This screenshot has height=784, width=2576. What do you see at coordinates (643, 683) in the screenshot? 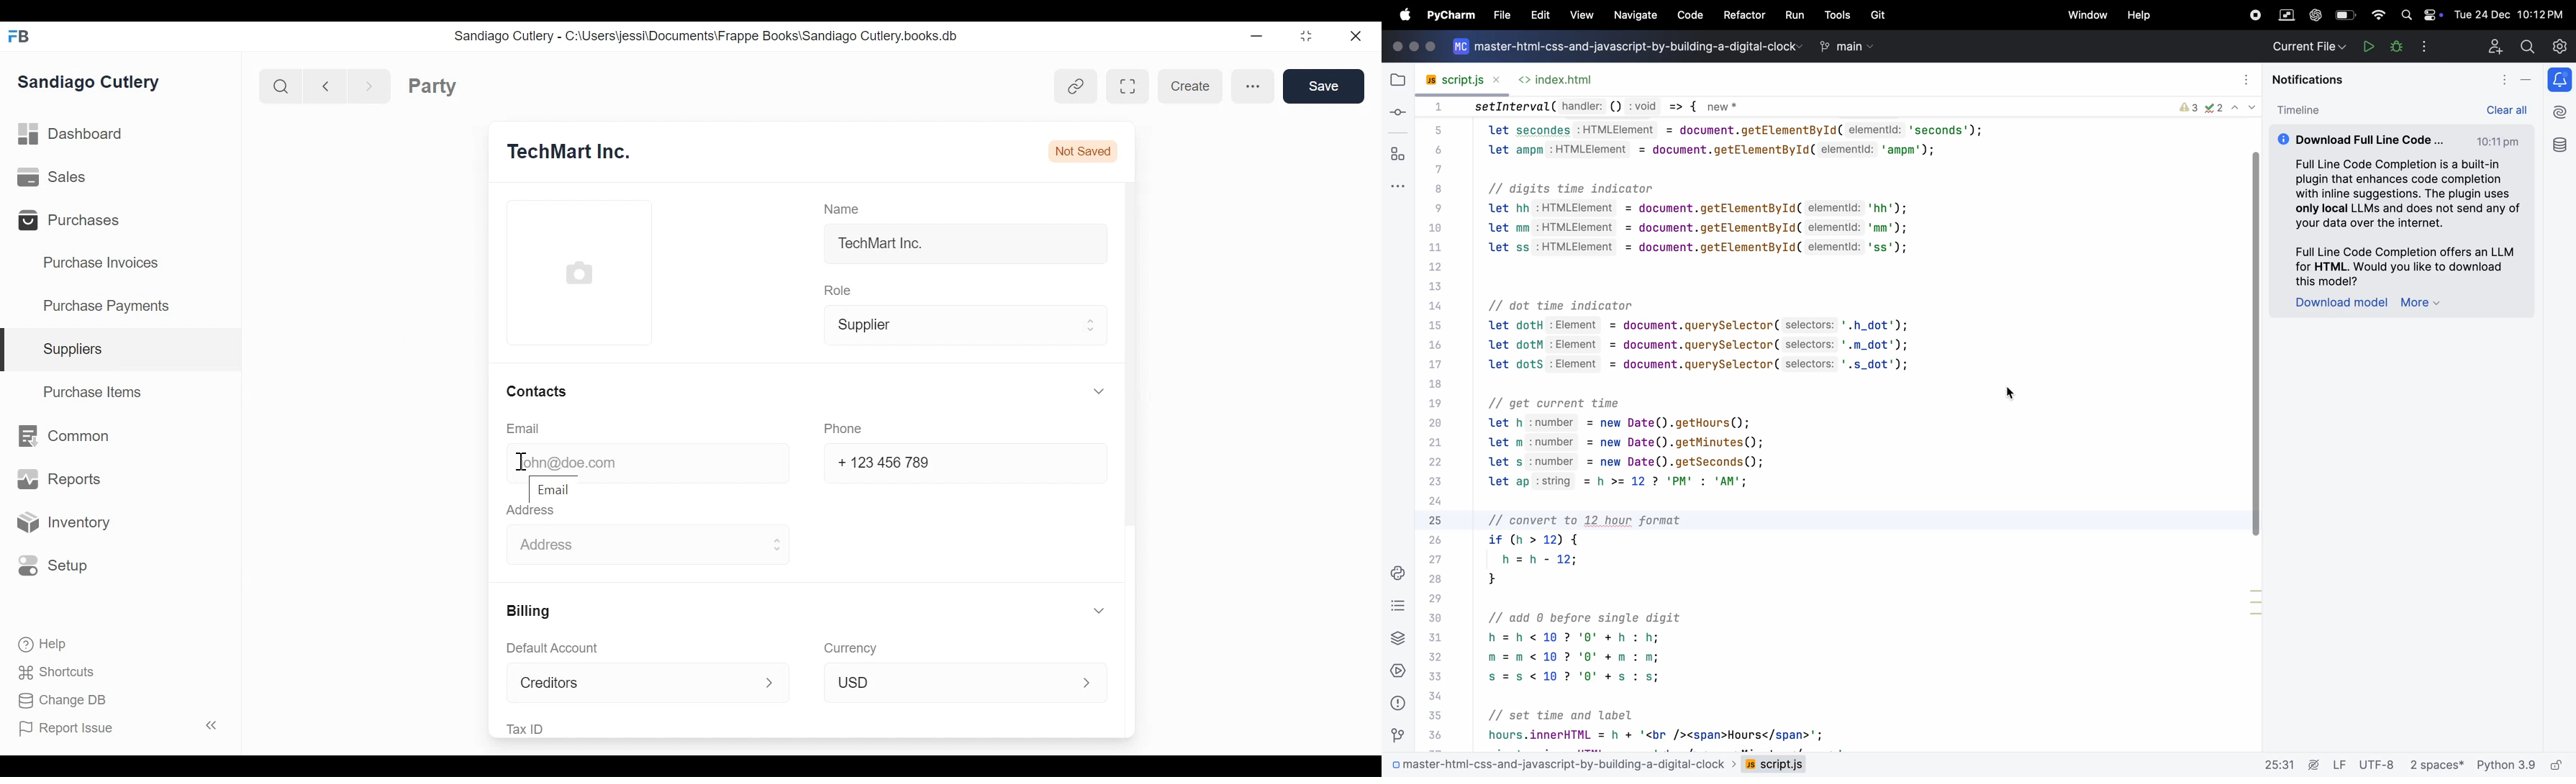
I see `Creditors >` at bounding box center [643, 683].